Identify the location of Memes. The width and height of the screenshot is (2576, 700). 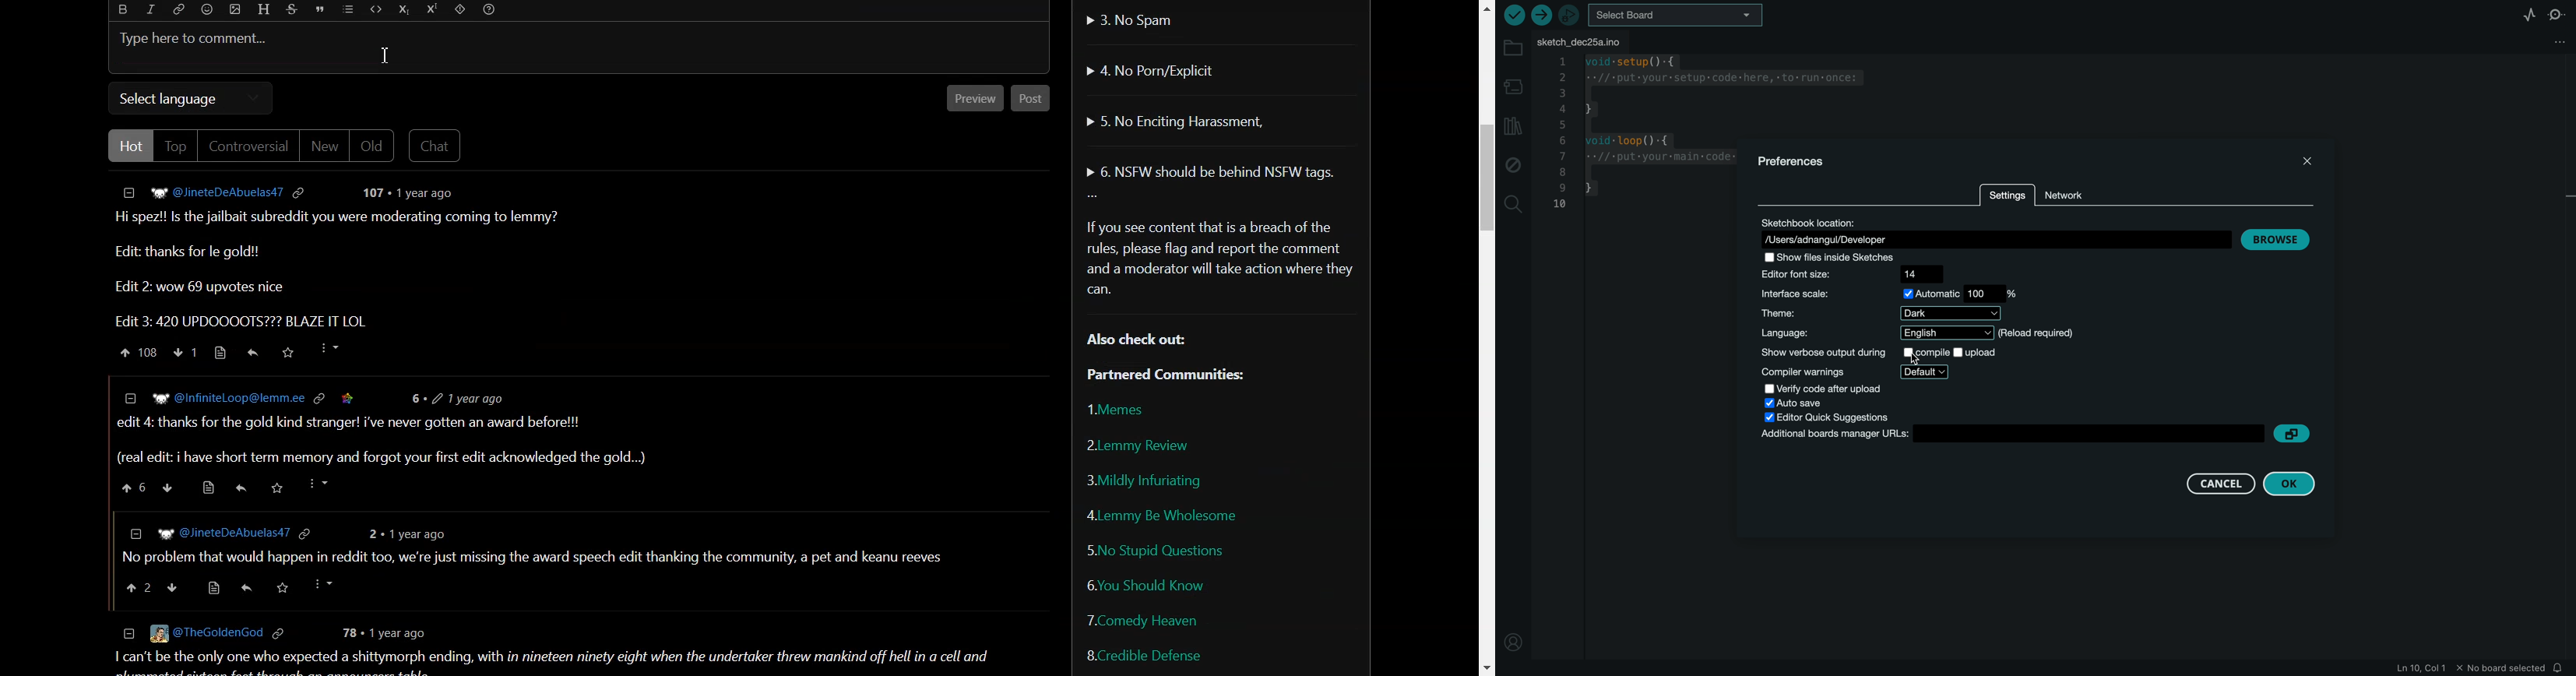
(1126, 410).